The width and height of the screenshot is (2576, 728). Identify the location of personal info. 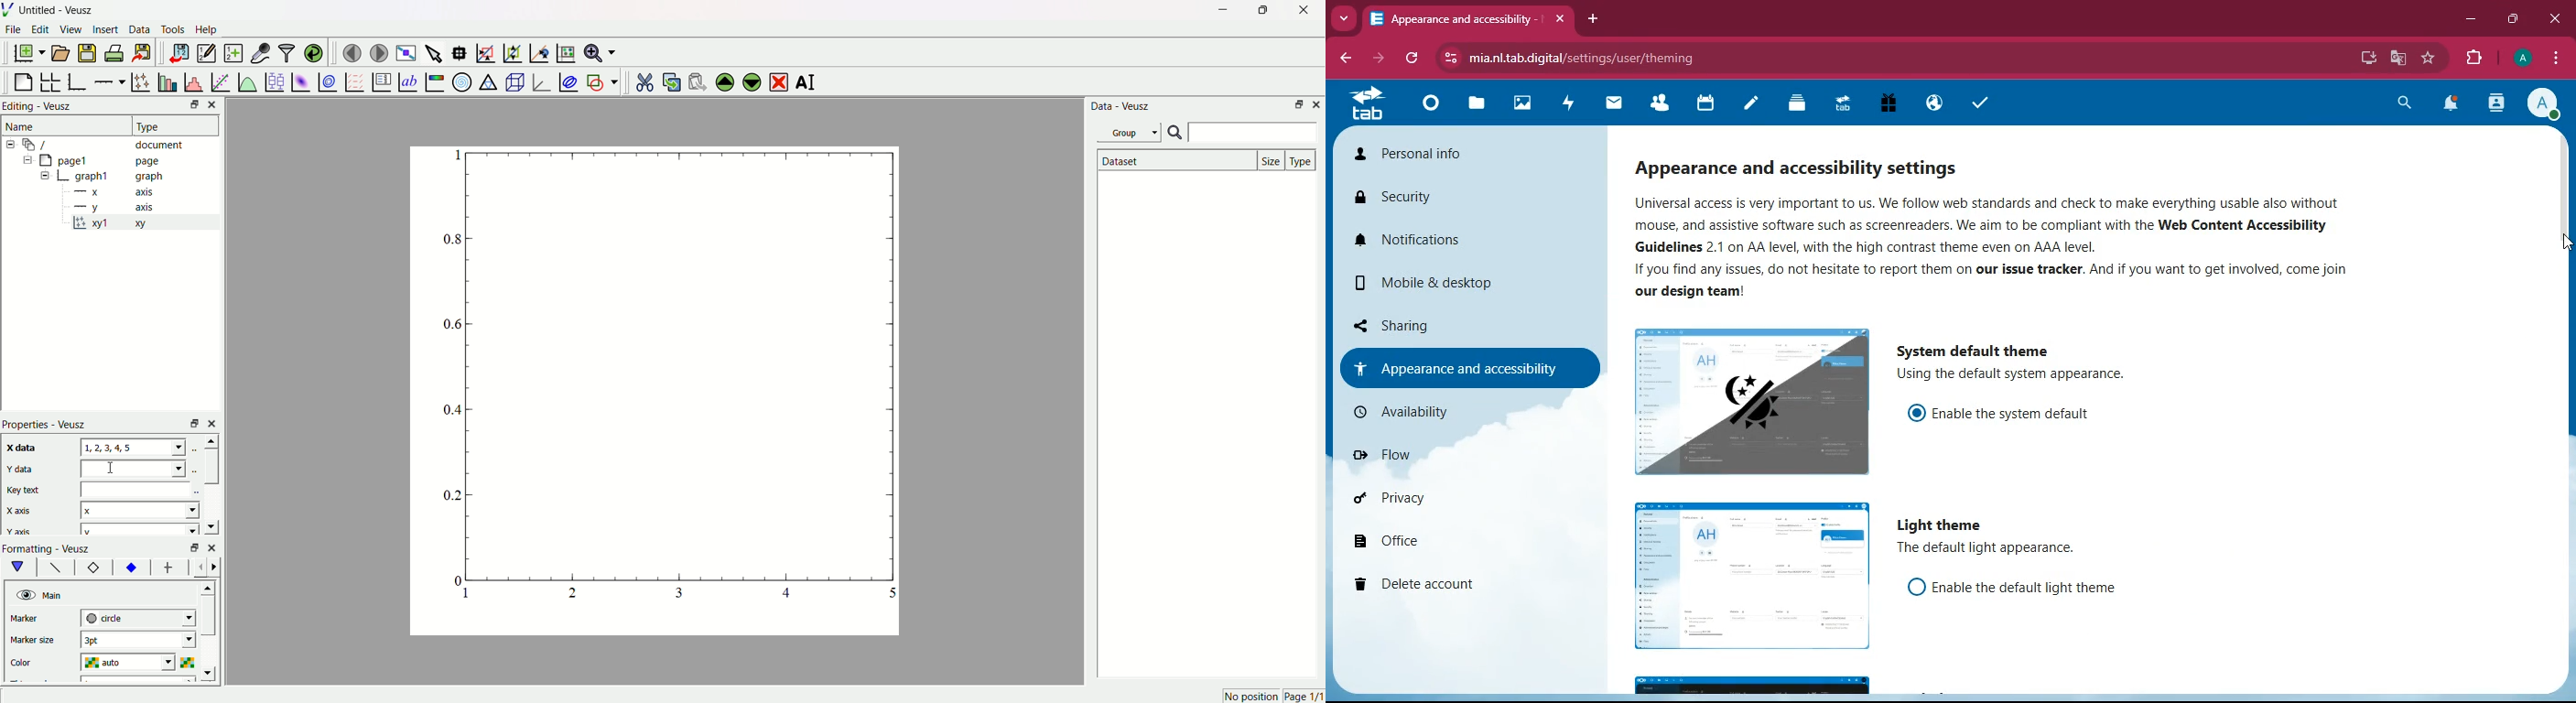
(1420, 155).